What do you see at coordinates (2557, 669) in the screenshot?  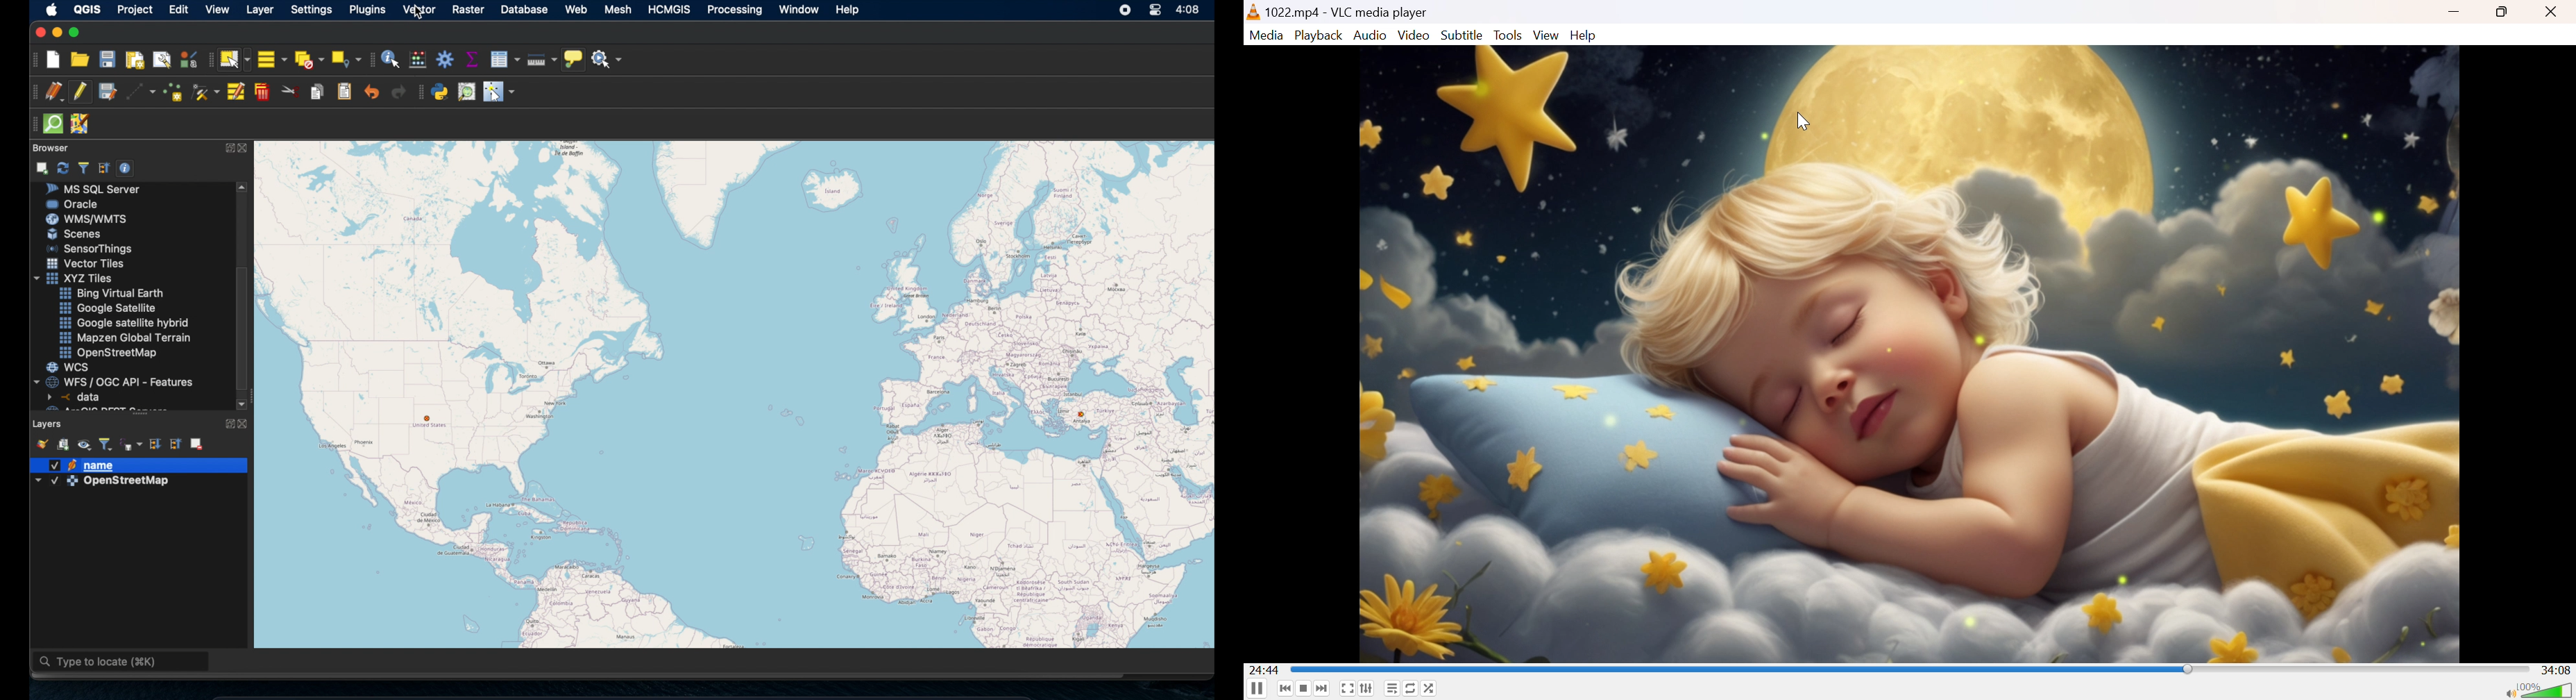 I see `34:08` at bounding box center [2557, 669].